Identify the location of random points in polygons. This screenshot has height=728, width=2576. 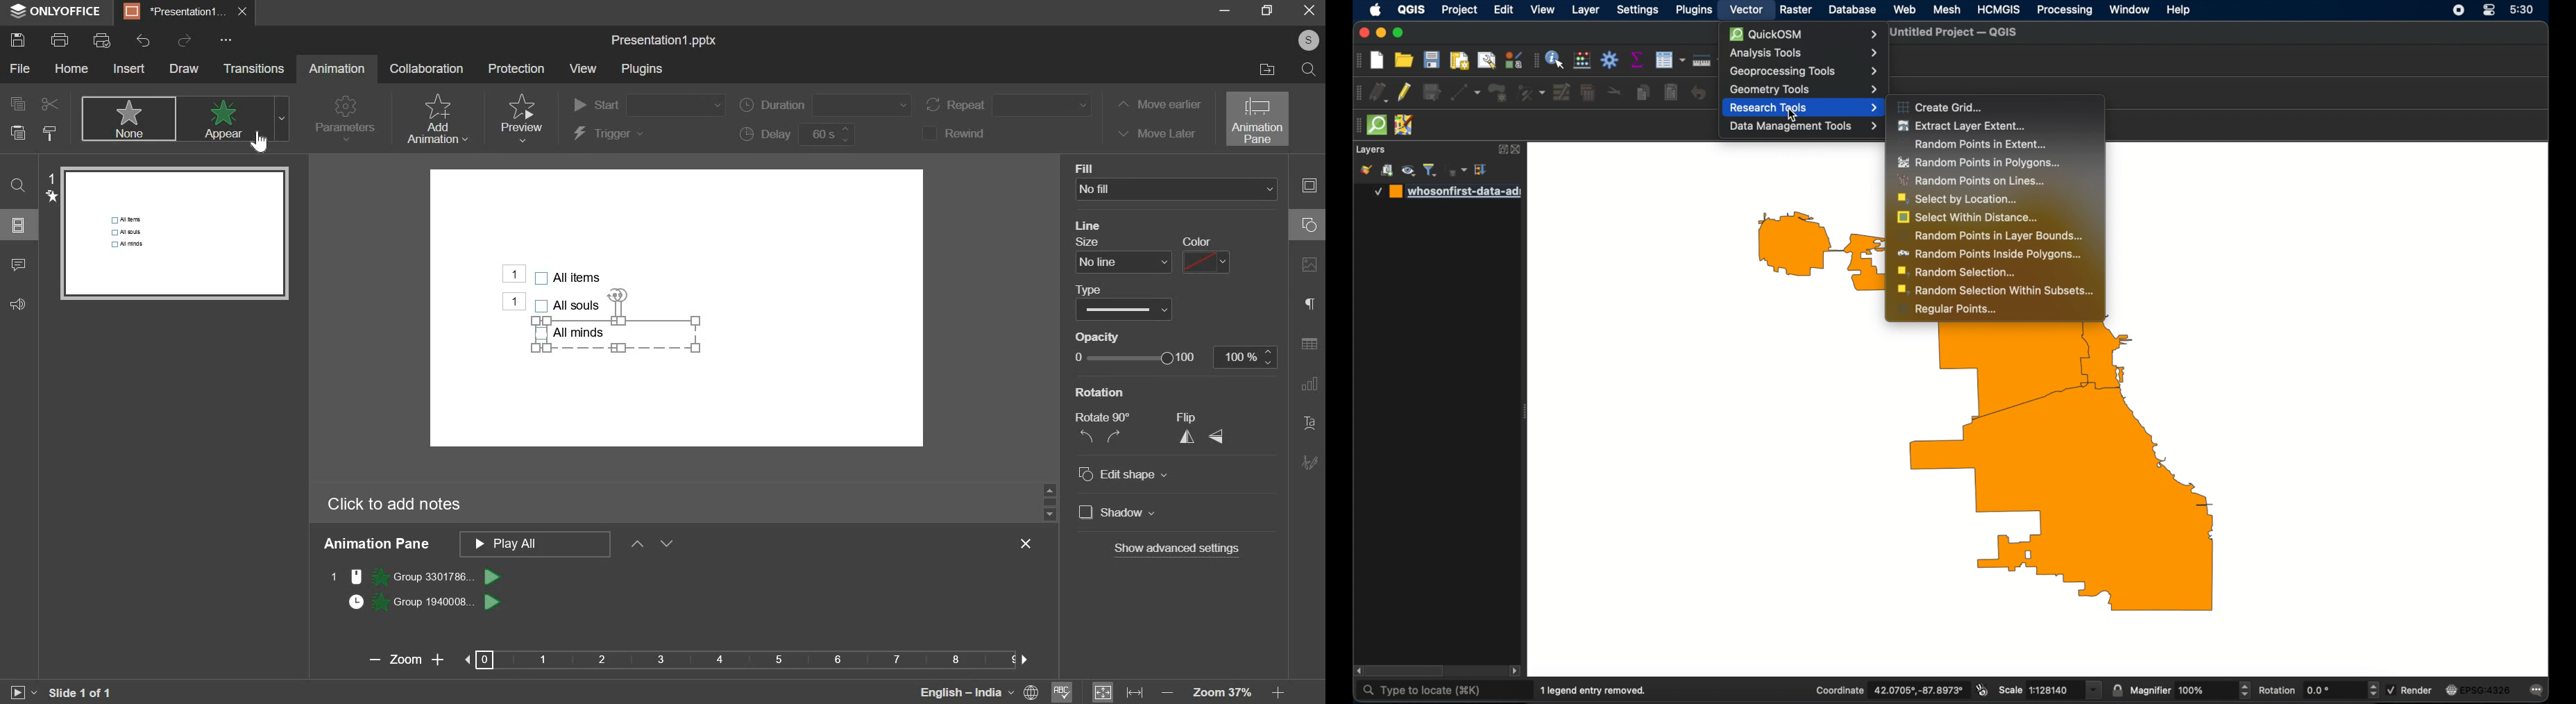
(1980, 163).